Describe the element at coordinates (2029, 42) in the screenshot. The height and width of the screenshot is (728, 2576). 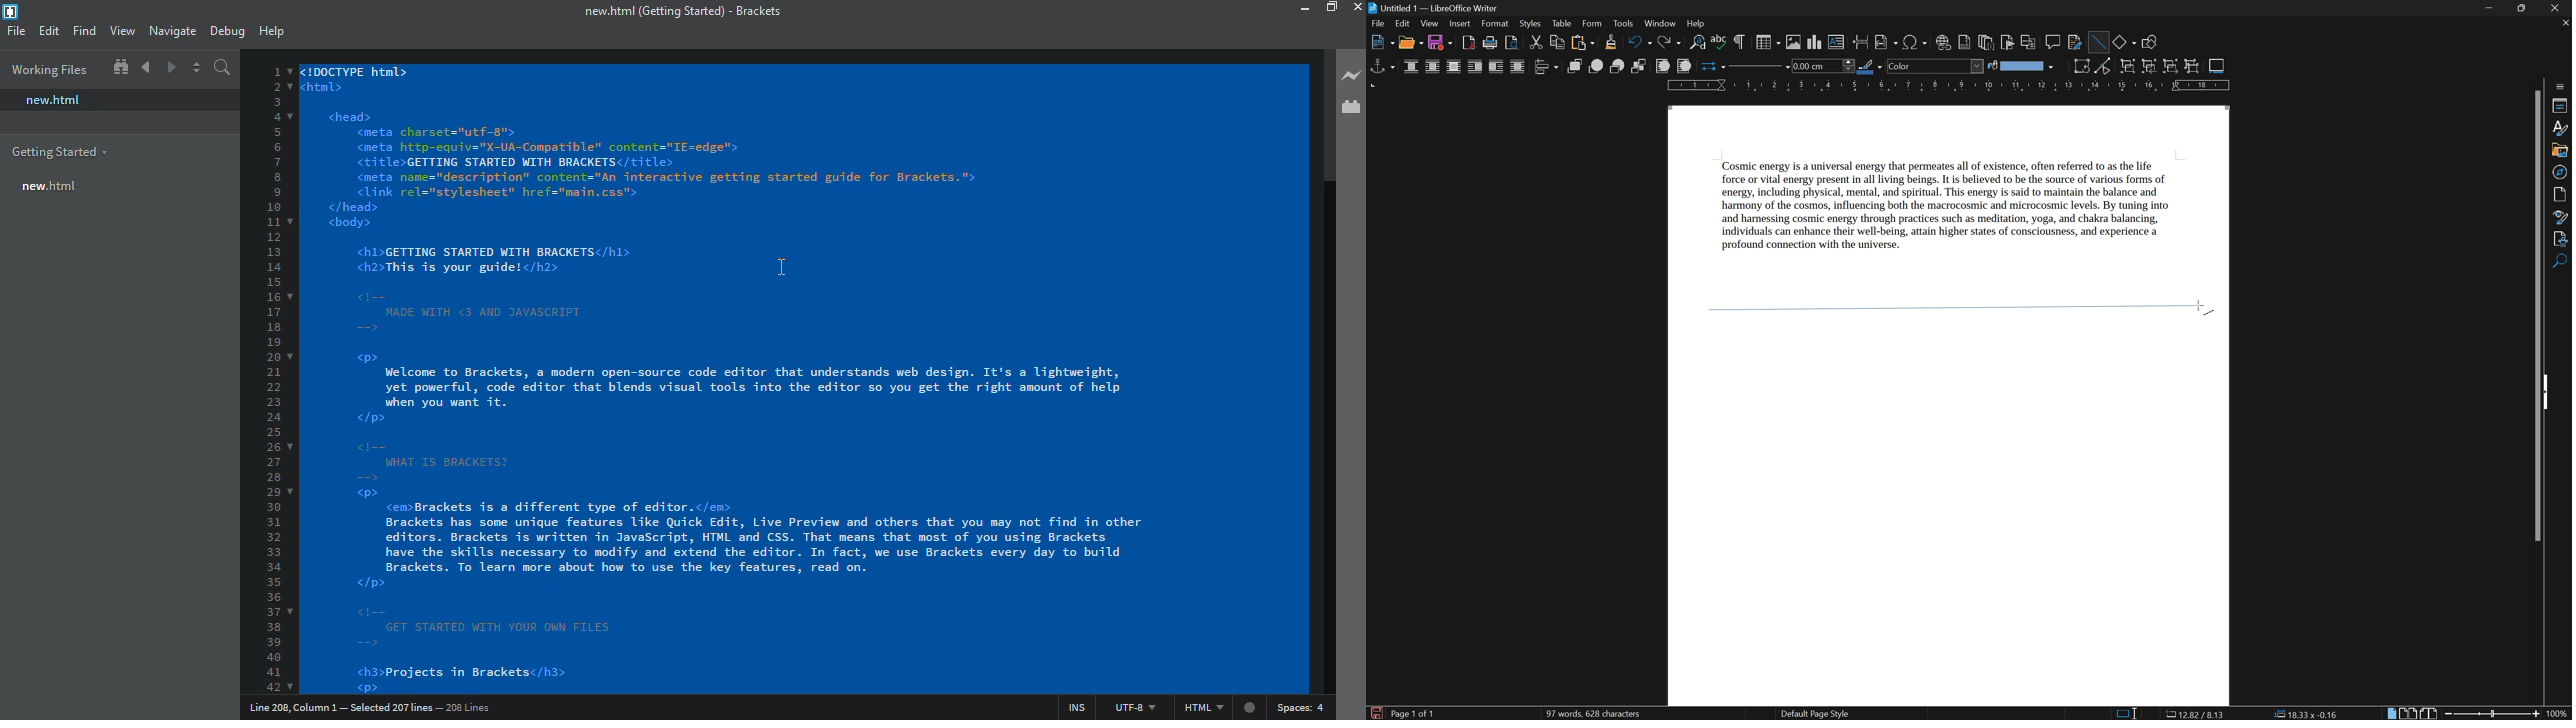
I see `insert cross reference` at that location.